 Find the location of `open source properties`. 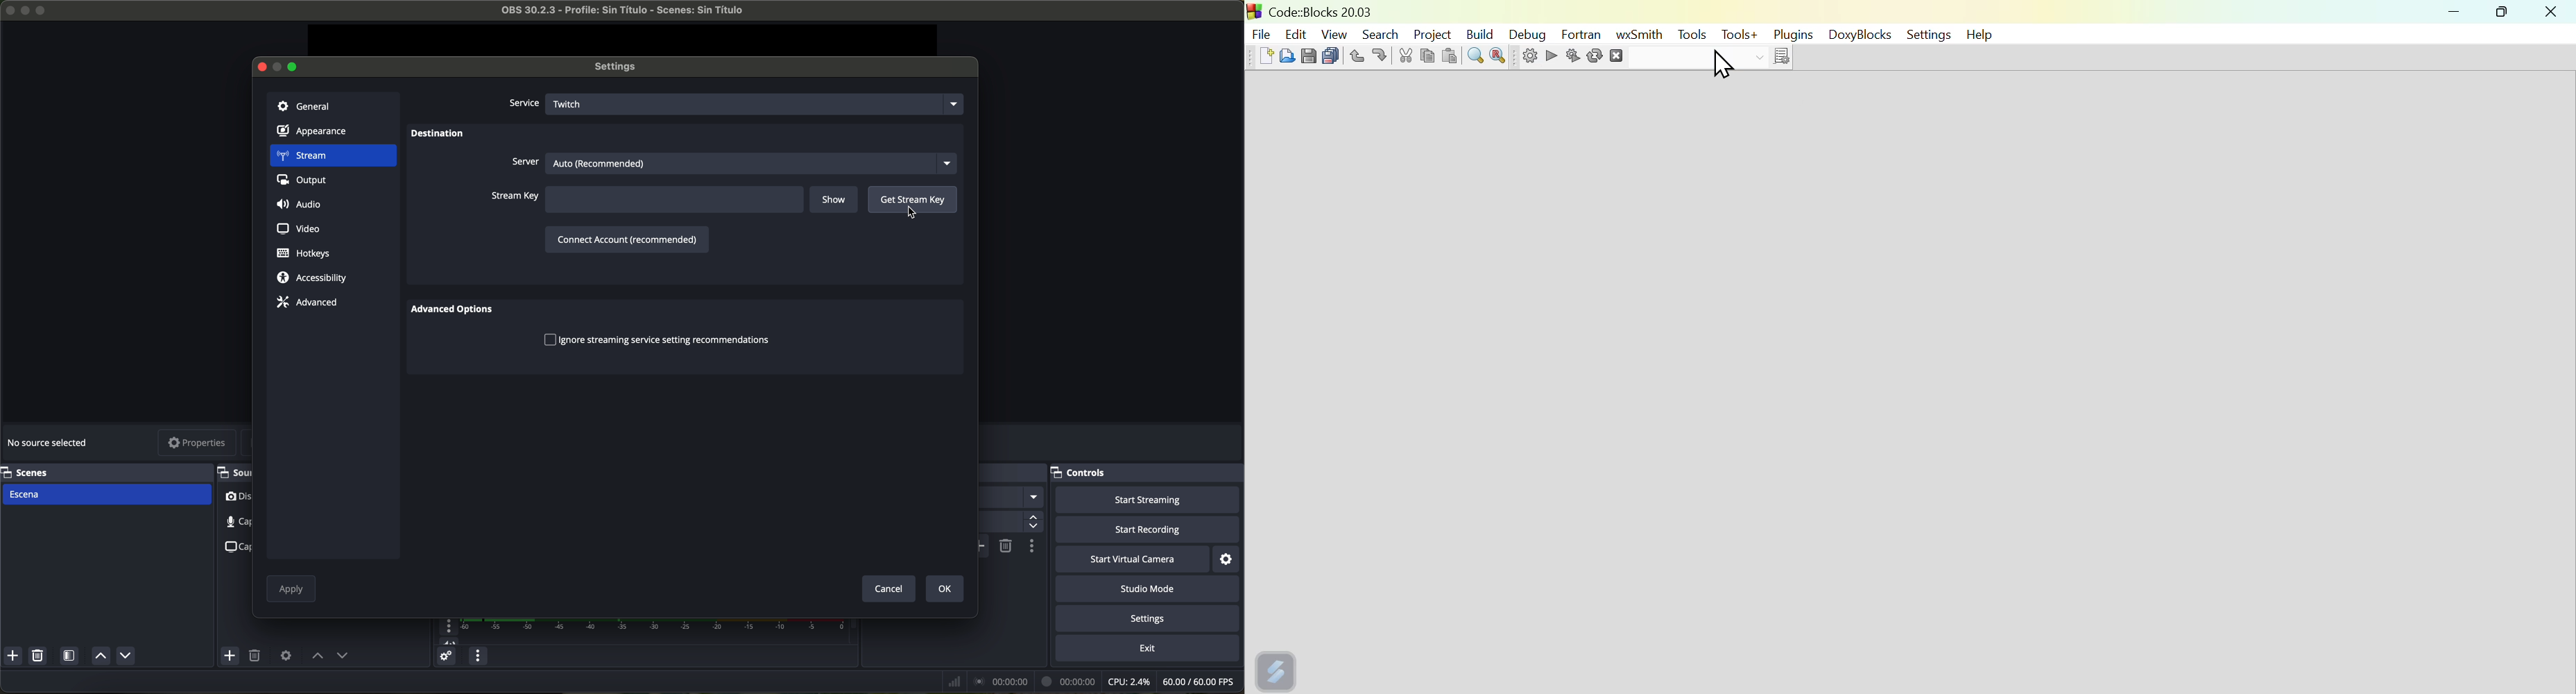

open source properties is located at coordinates (285, 655).